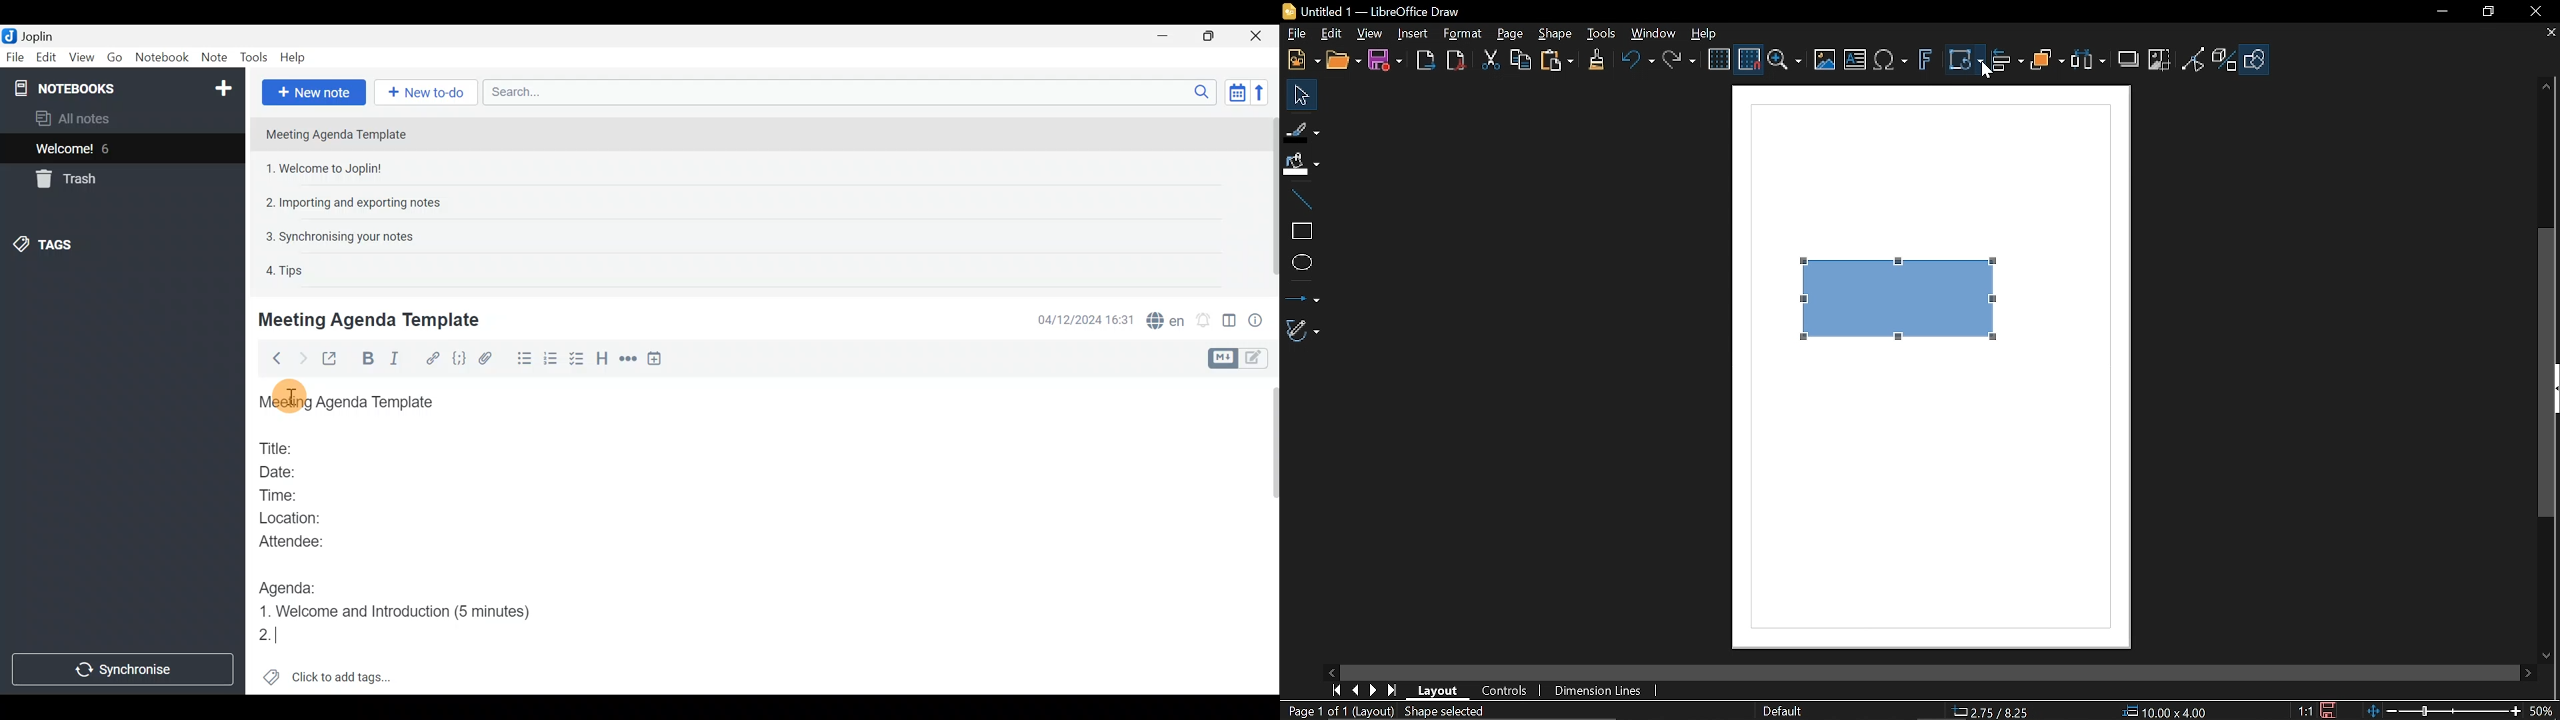  What do you see at coordinates (368, 359) in the screenshot?
I see `Bold` at bounding box center [368, 359].